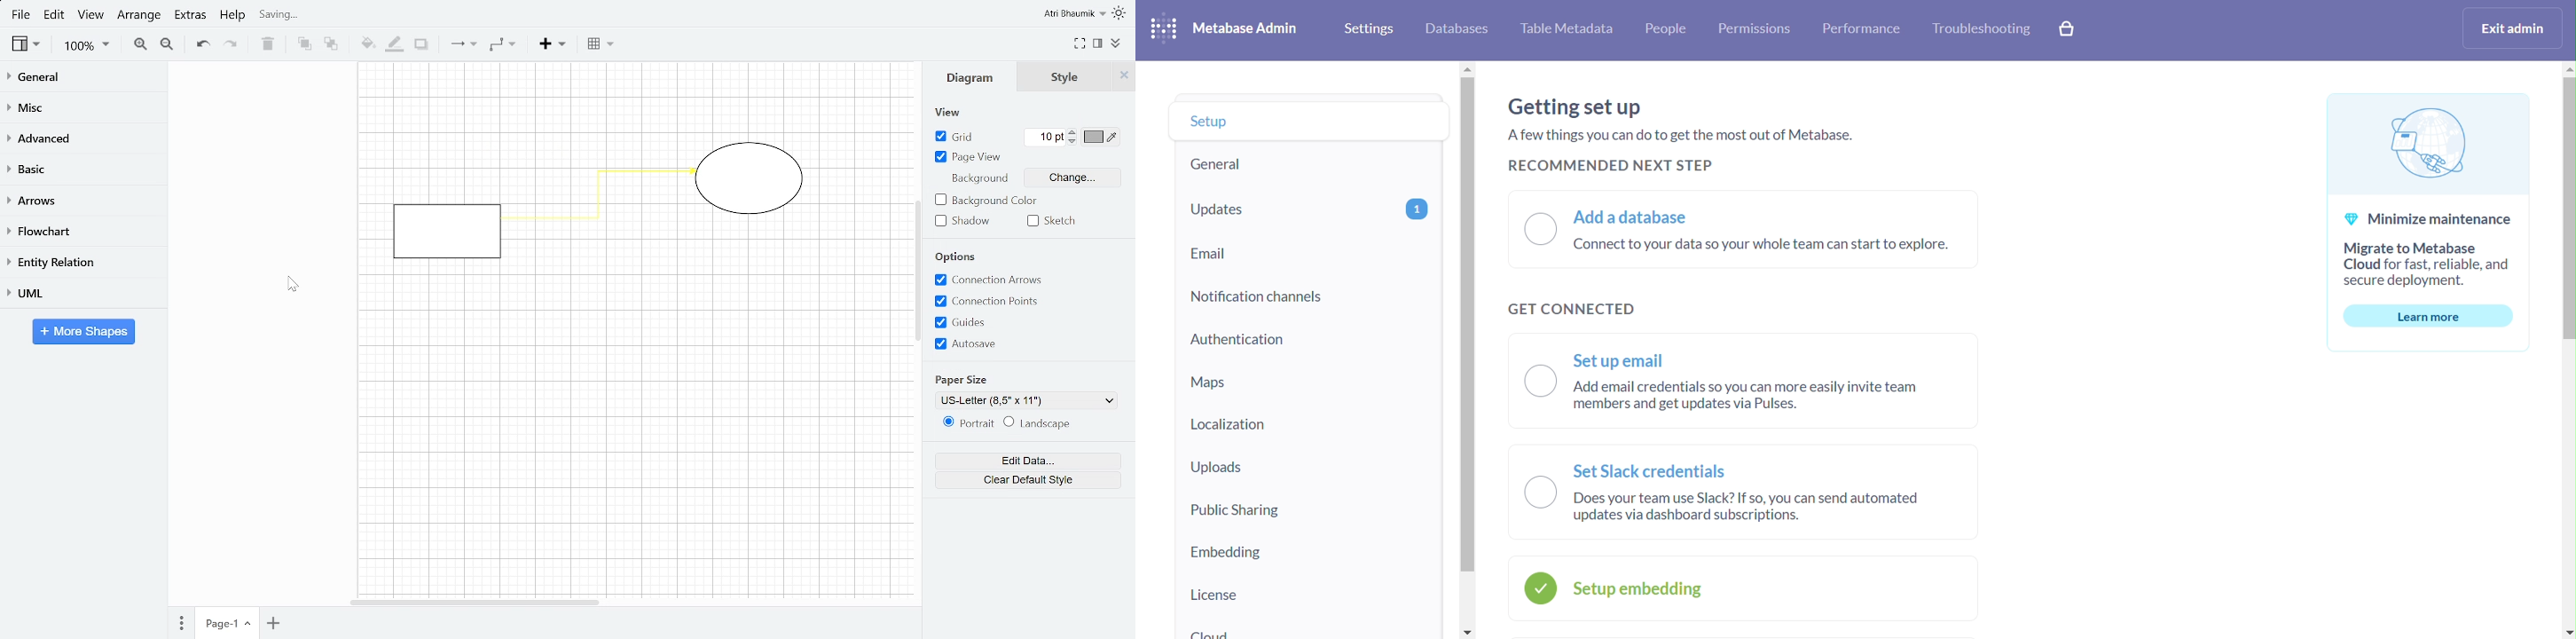 The height and width of the screenshot is (644, 2576). Describe the element at coordinates (1305, 425) in the screenshot. I see `localization` at that location.